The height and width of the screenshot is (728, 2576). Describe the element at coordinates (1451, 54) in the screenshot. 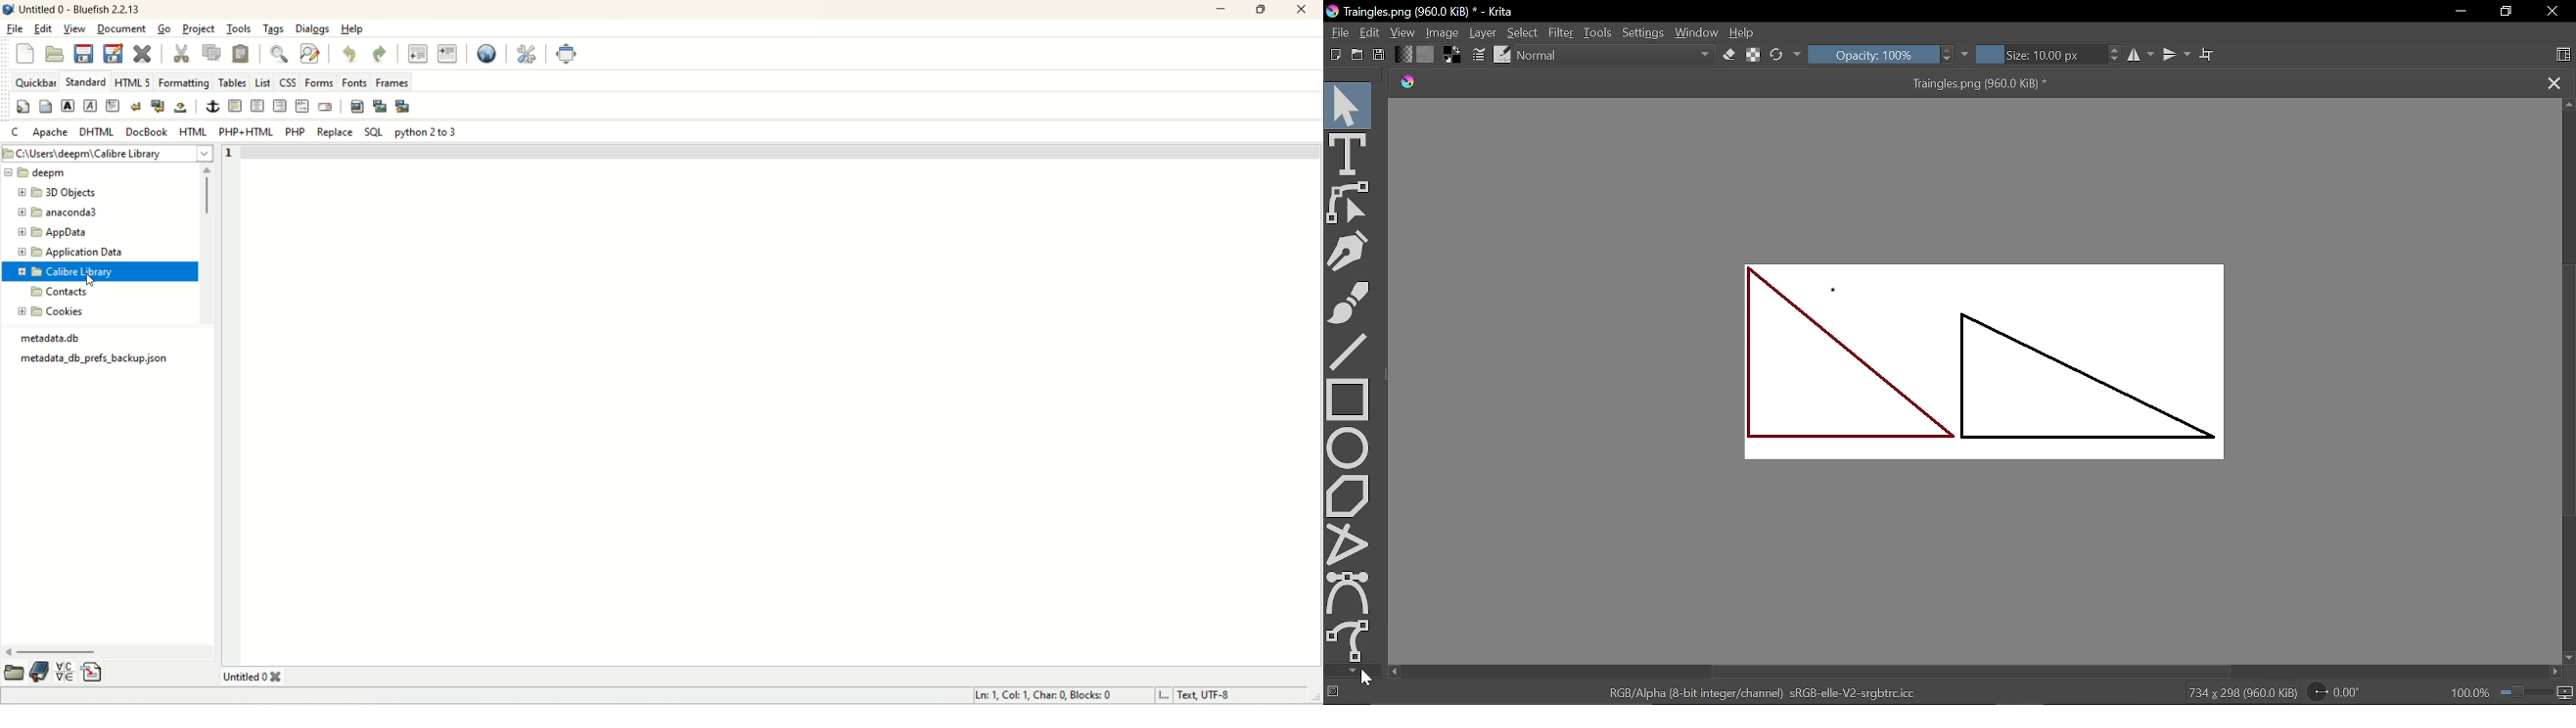

I see `Background color` at that location.